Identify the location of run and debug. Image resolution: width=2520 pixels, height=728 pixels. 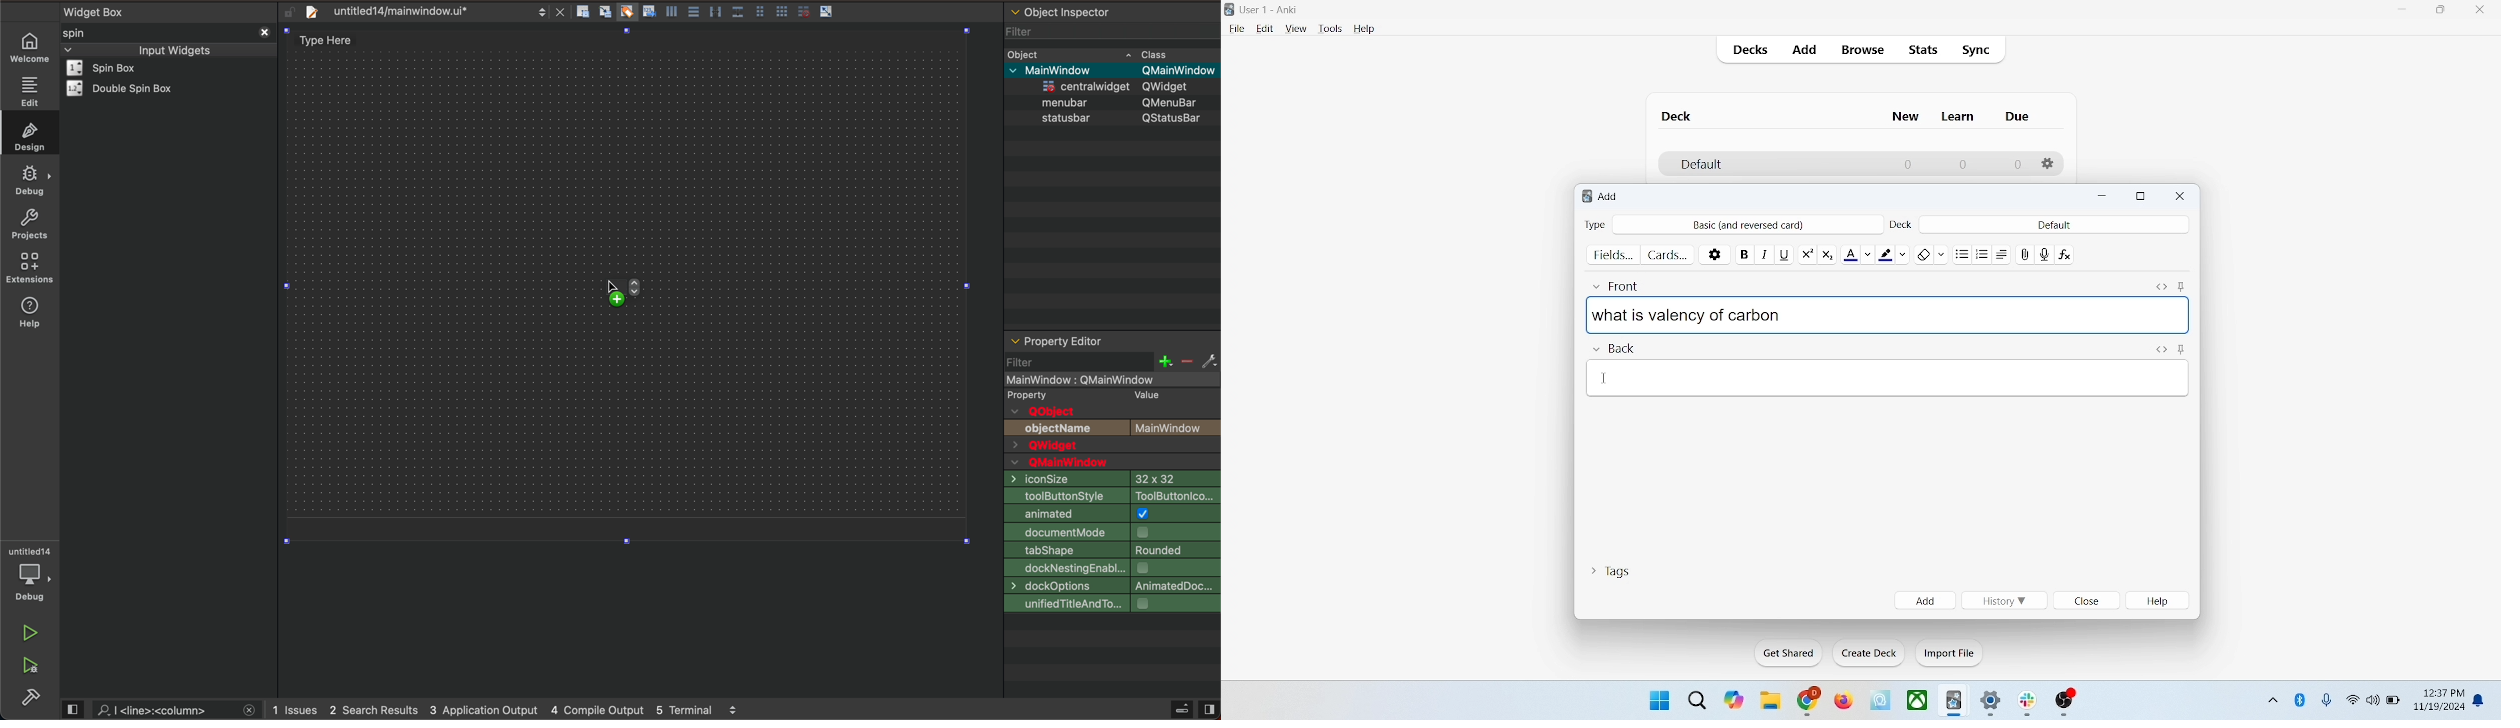
(31, 668).